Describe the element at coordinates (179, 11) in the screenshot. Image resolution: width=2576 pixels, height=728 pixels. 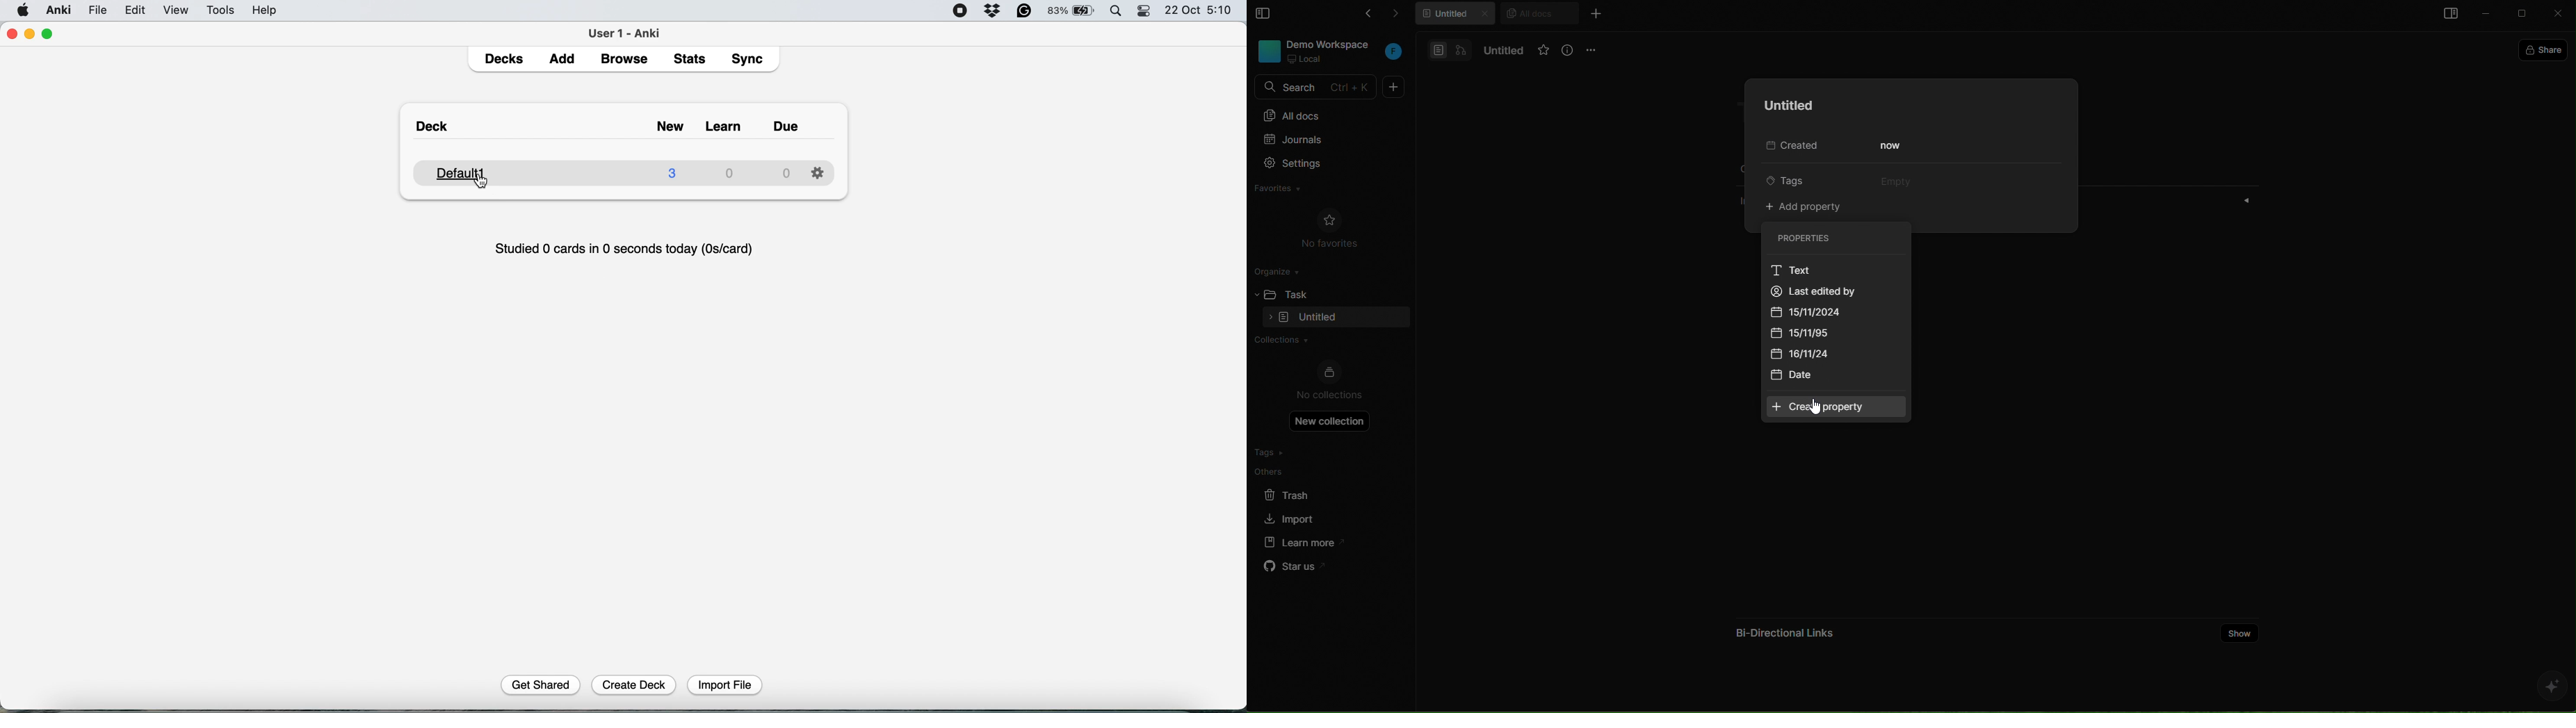
I see `view` at that location.